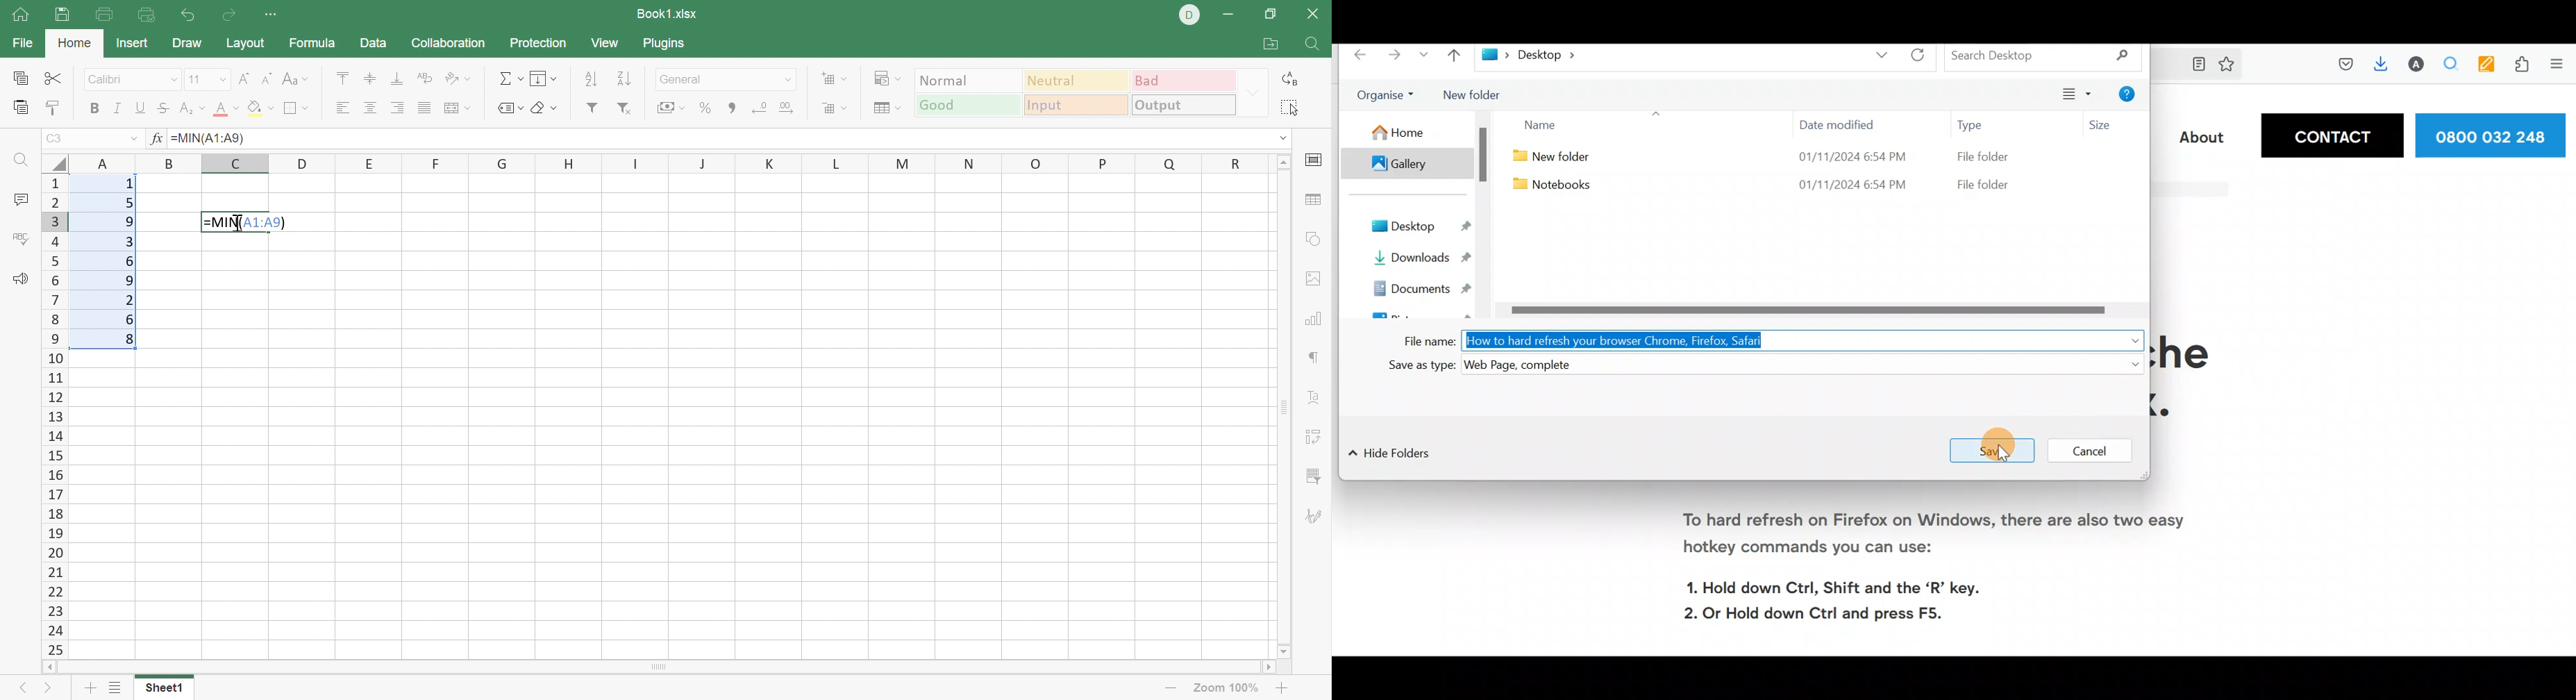 This screenshot has width=2576, height=700. What do you see at coordinates (2113, 122) in the screenshot?
I see `Size` at bounding box center [2113, 122].